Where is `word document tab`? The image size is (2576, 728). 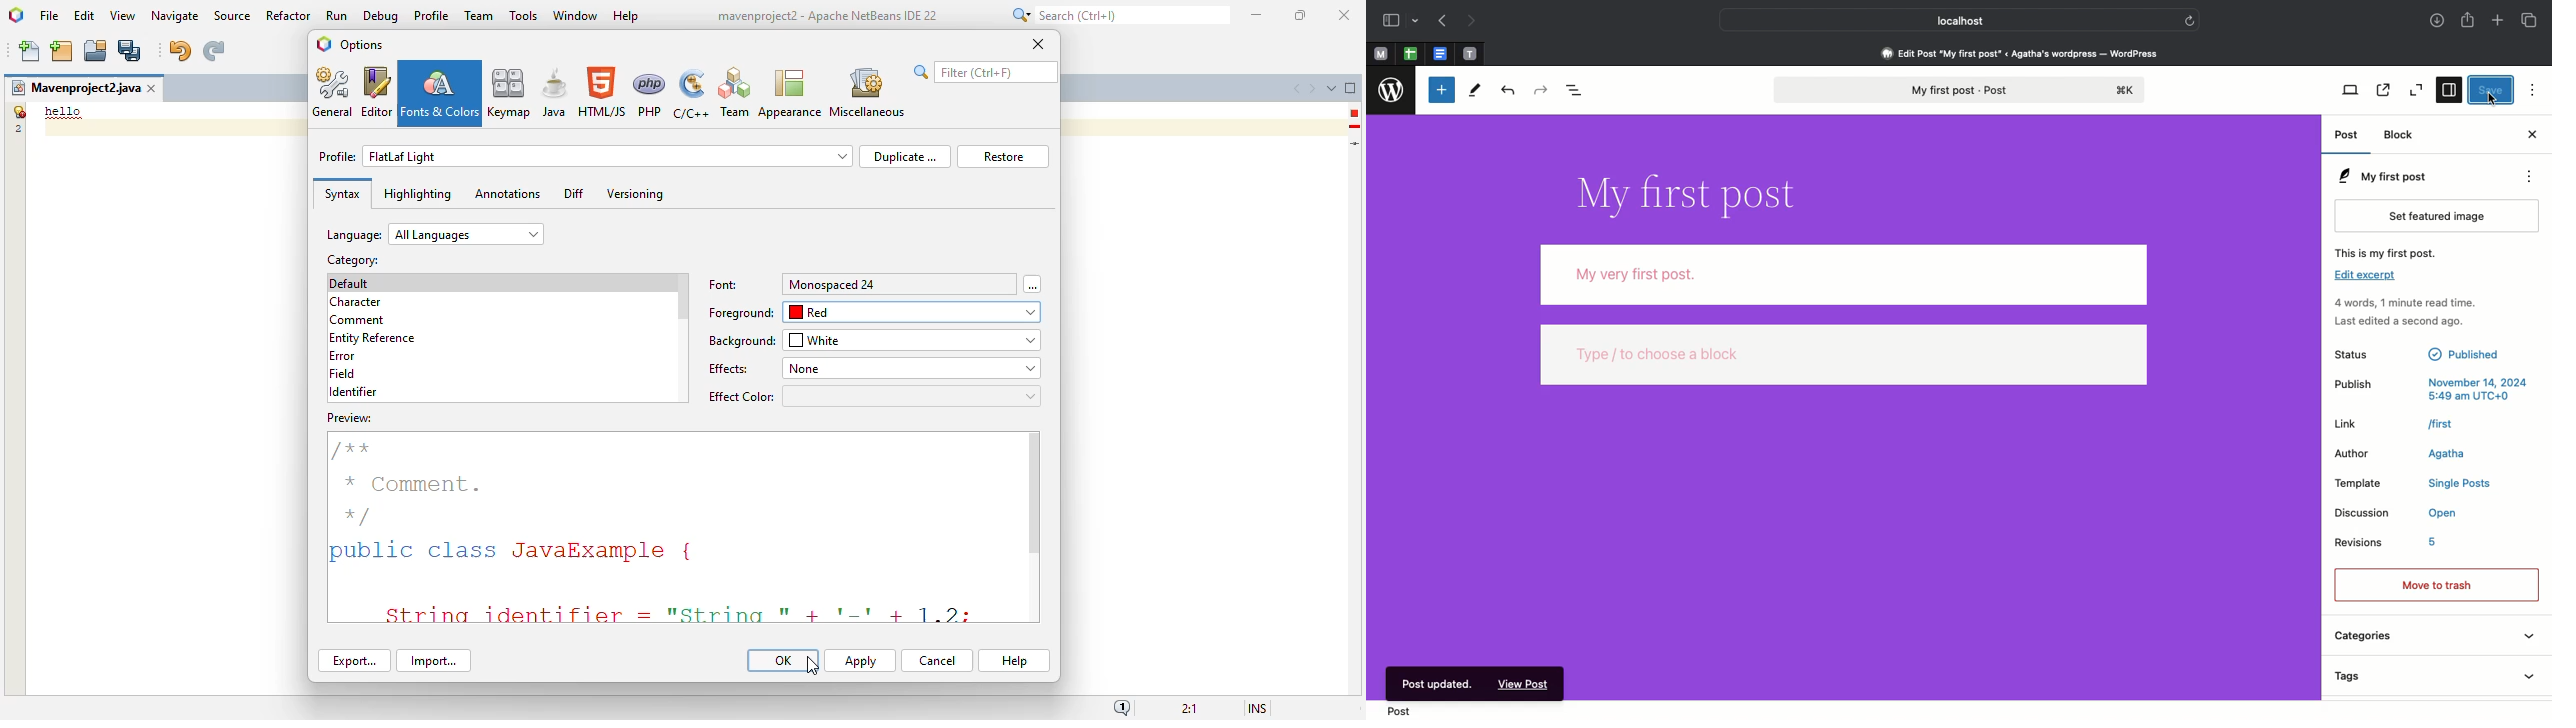 word document tab is located at coordinates (1438, 53).